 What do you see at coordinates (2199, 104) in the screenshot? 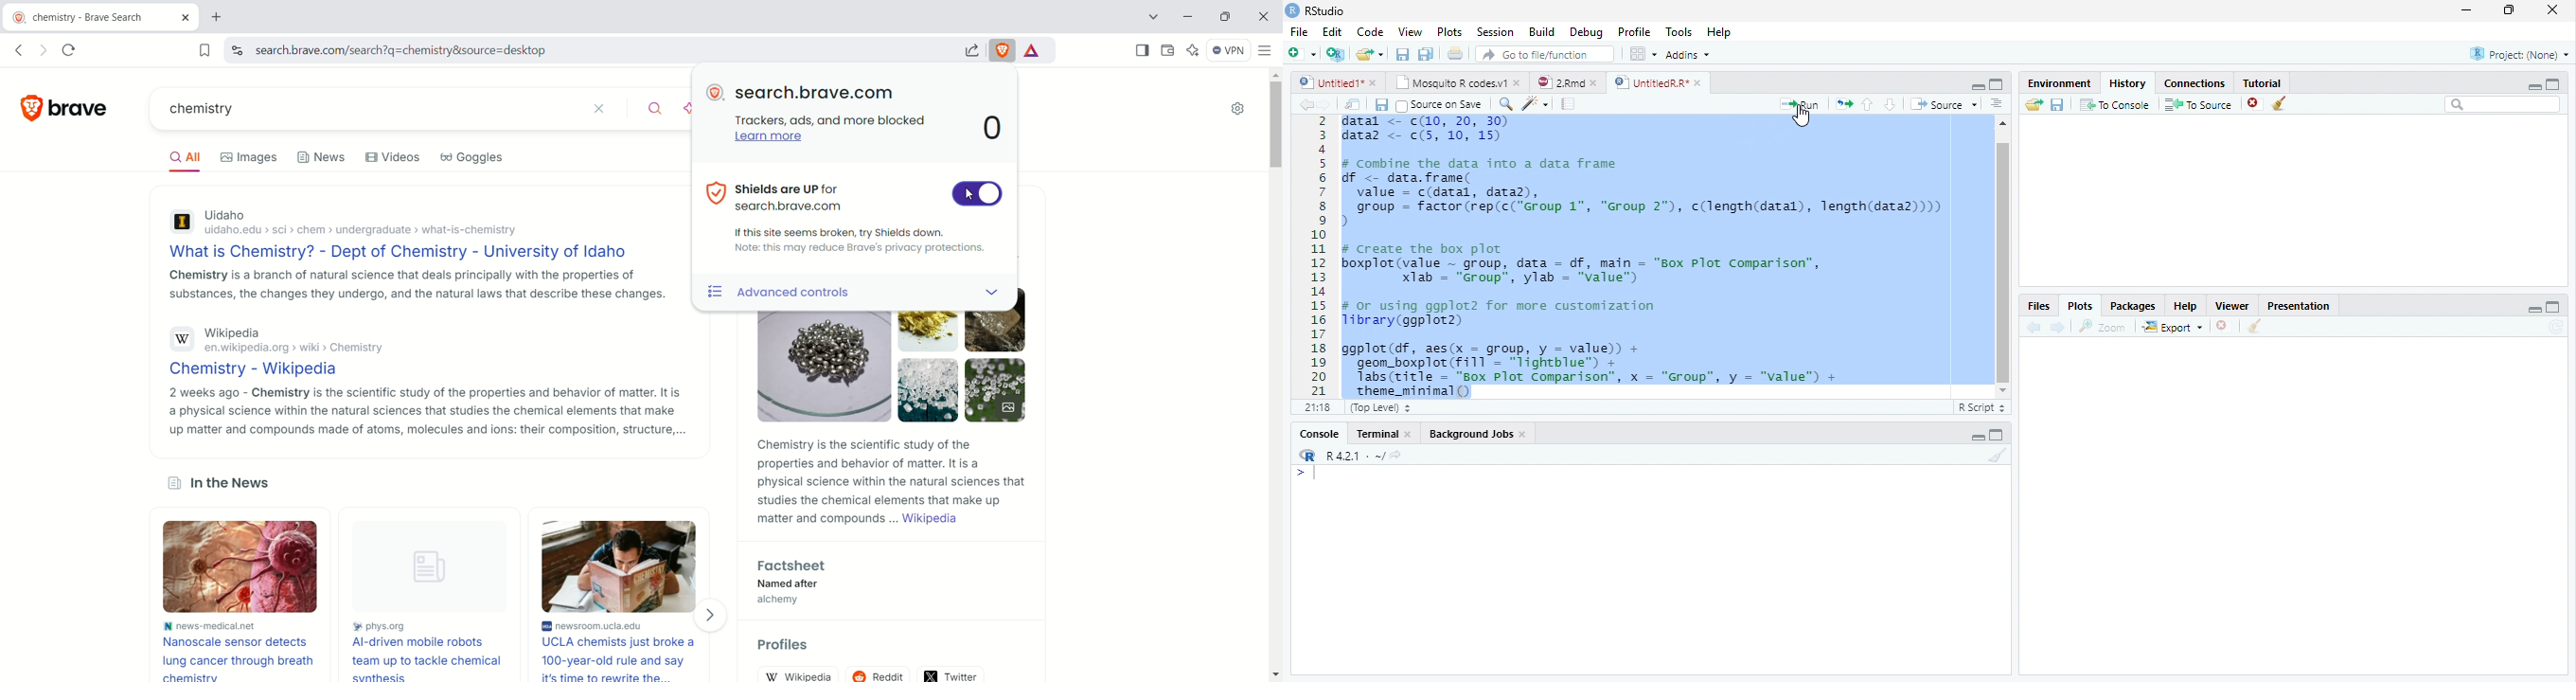
I see `To Source` at bounding box center [2199, 104].